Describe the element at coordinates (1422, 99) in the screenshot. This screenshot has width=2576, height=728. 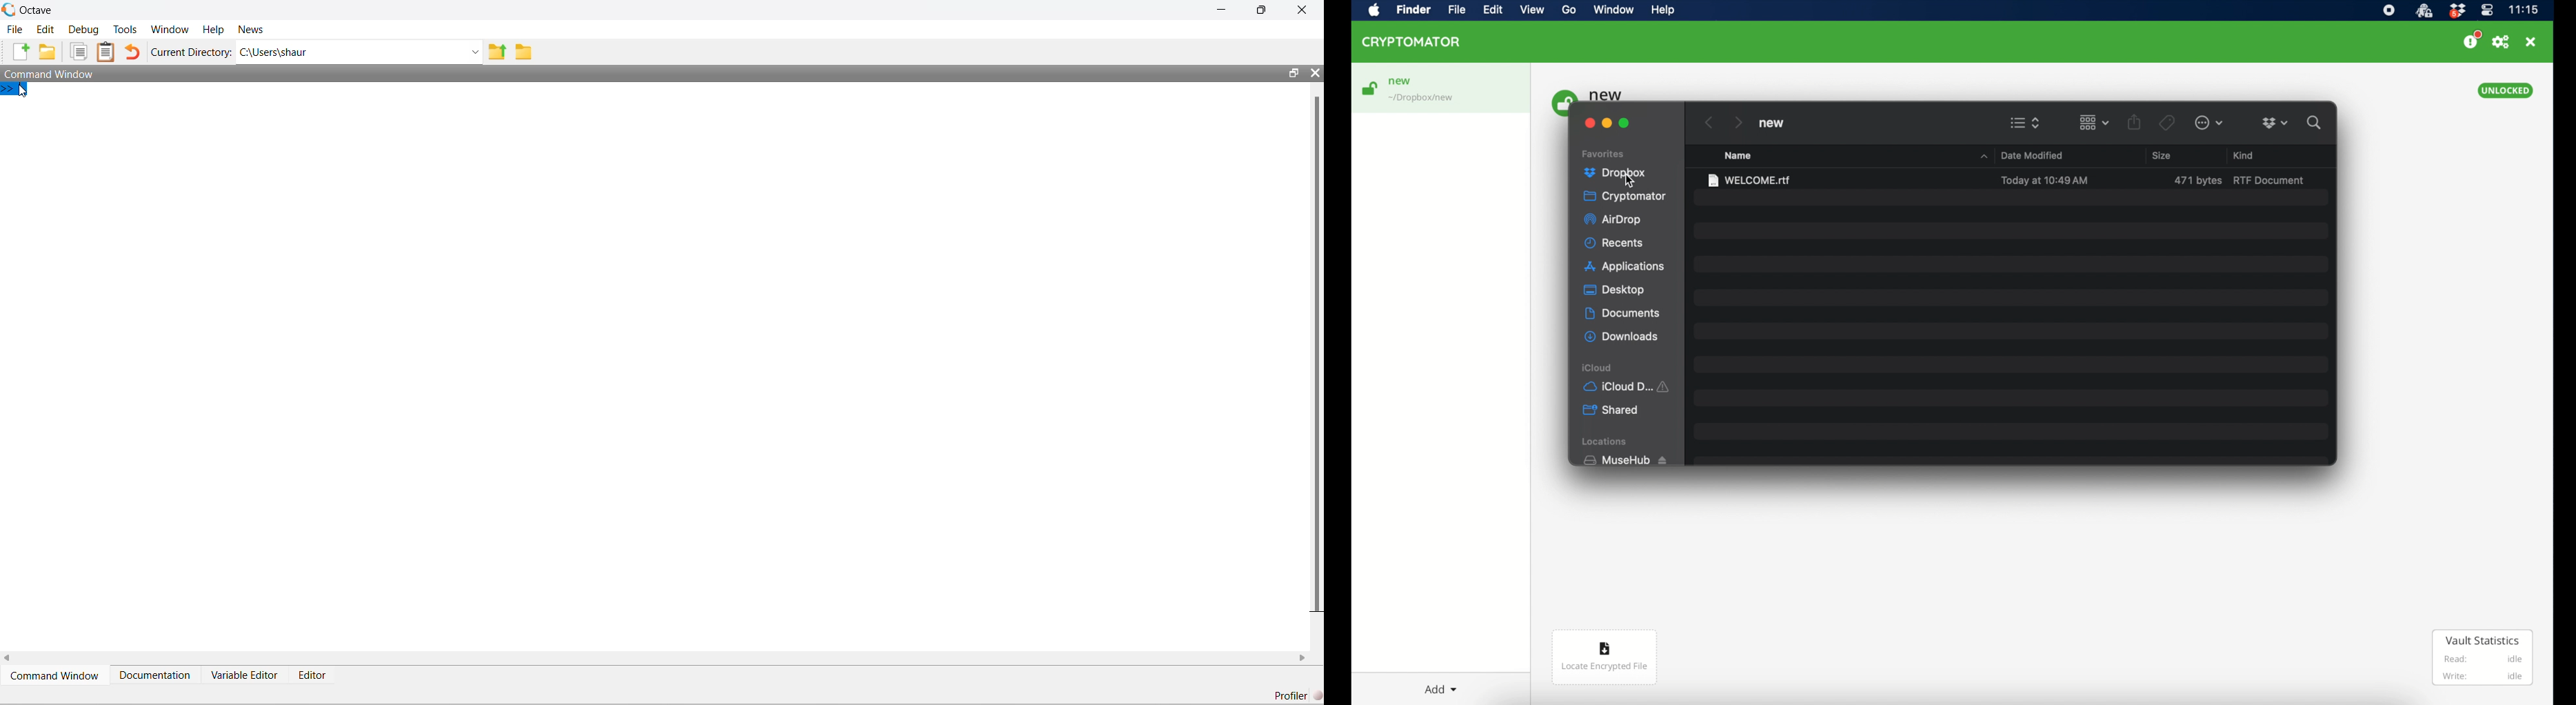
I see `location` at that location.